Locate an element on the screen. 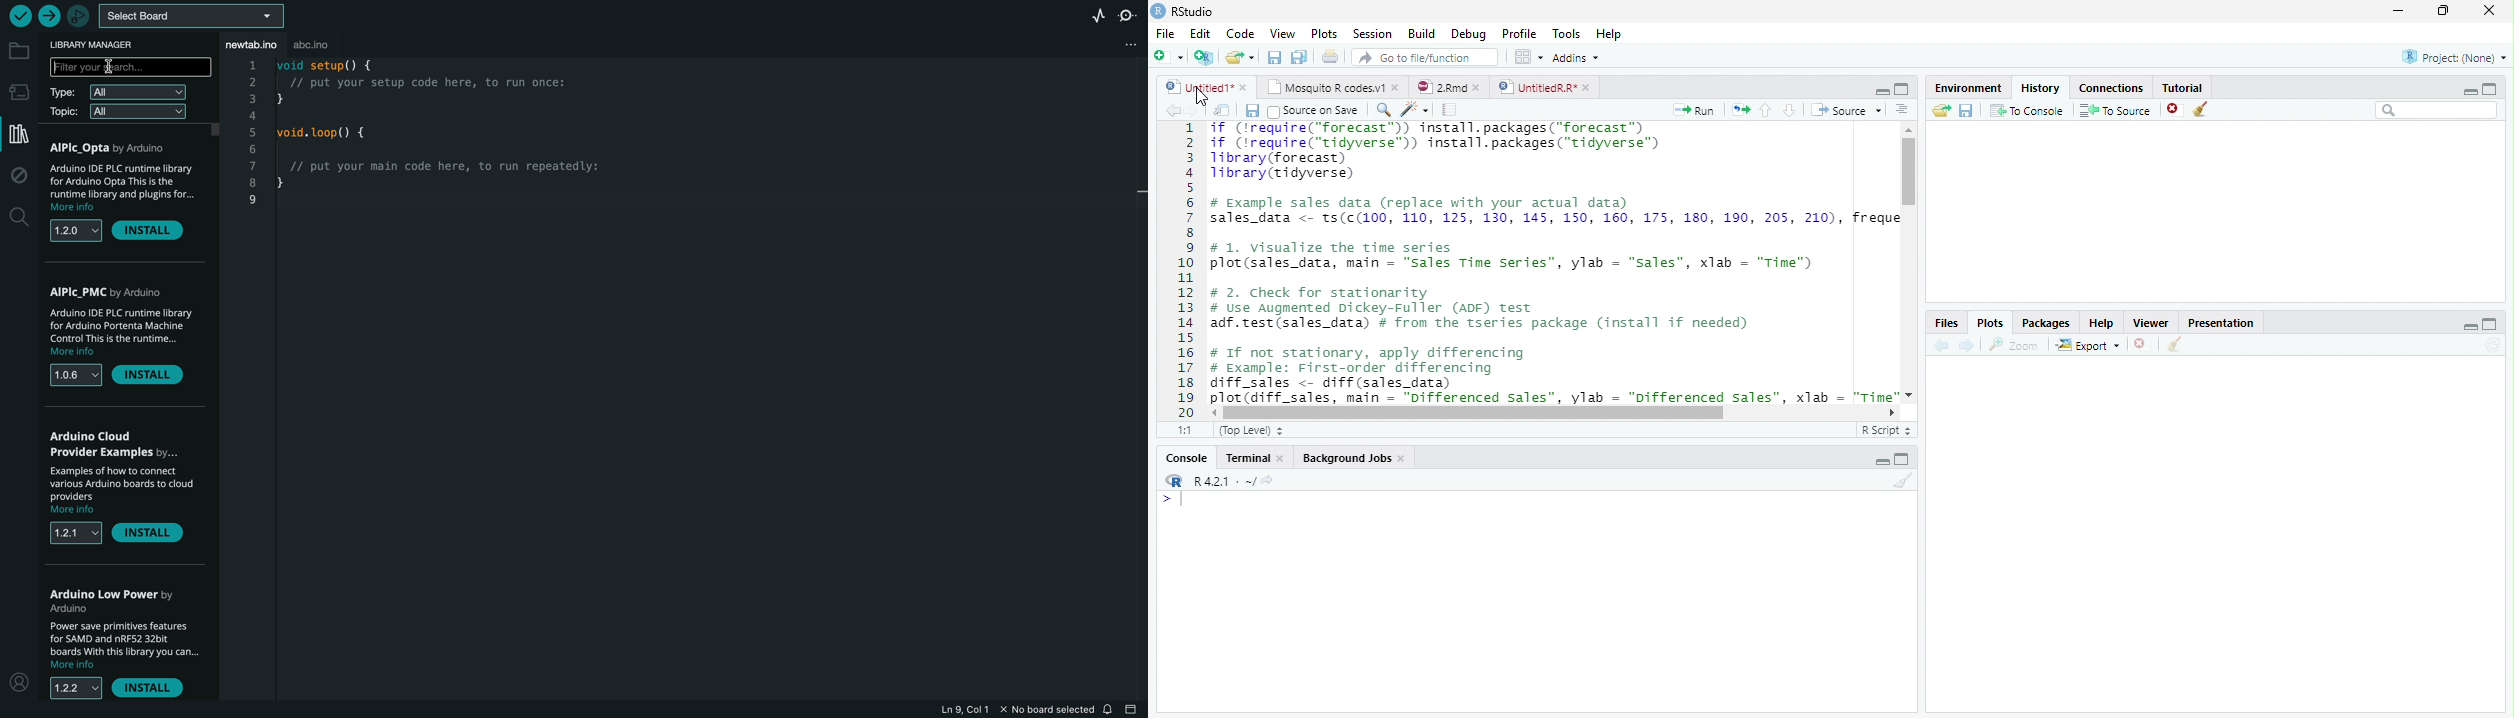 The width and height of the screenshot is (2520, 728). Plots is located at coordinates (1323, 32).